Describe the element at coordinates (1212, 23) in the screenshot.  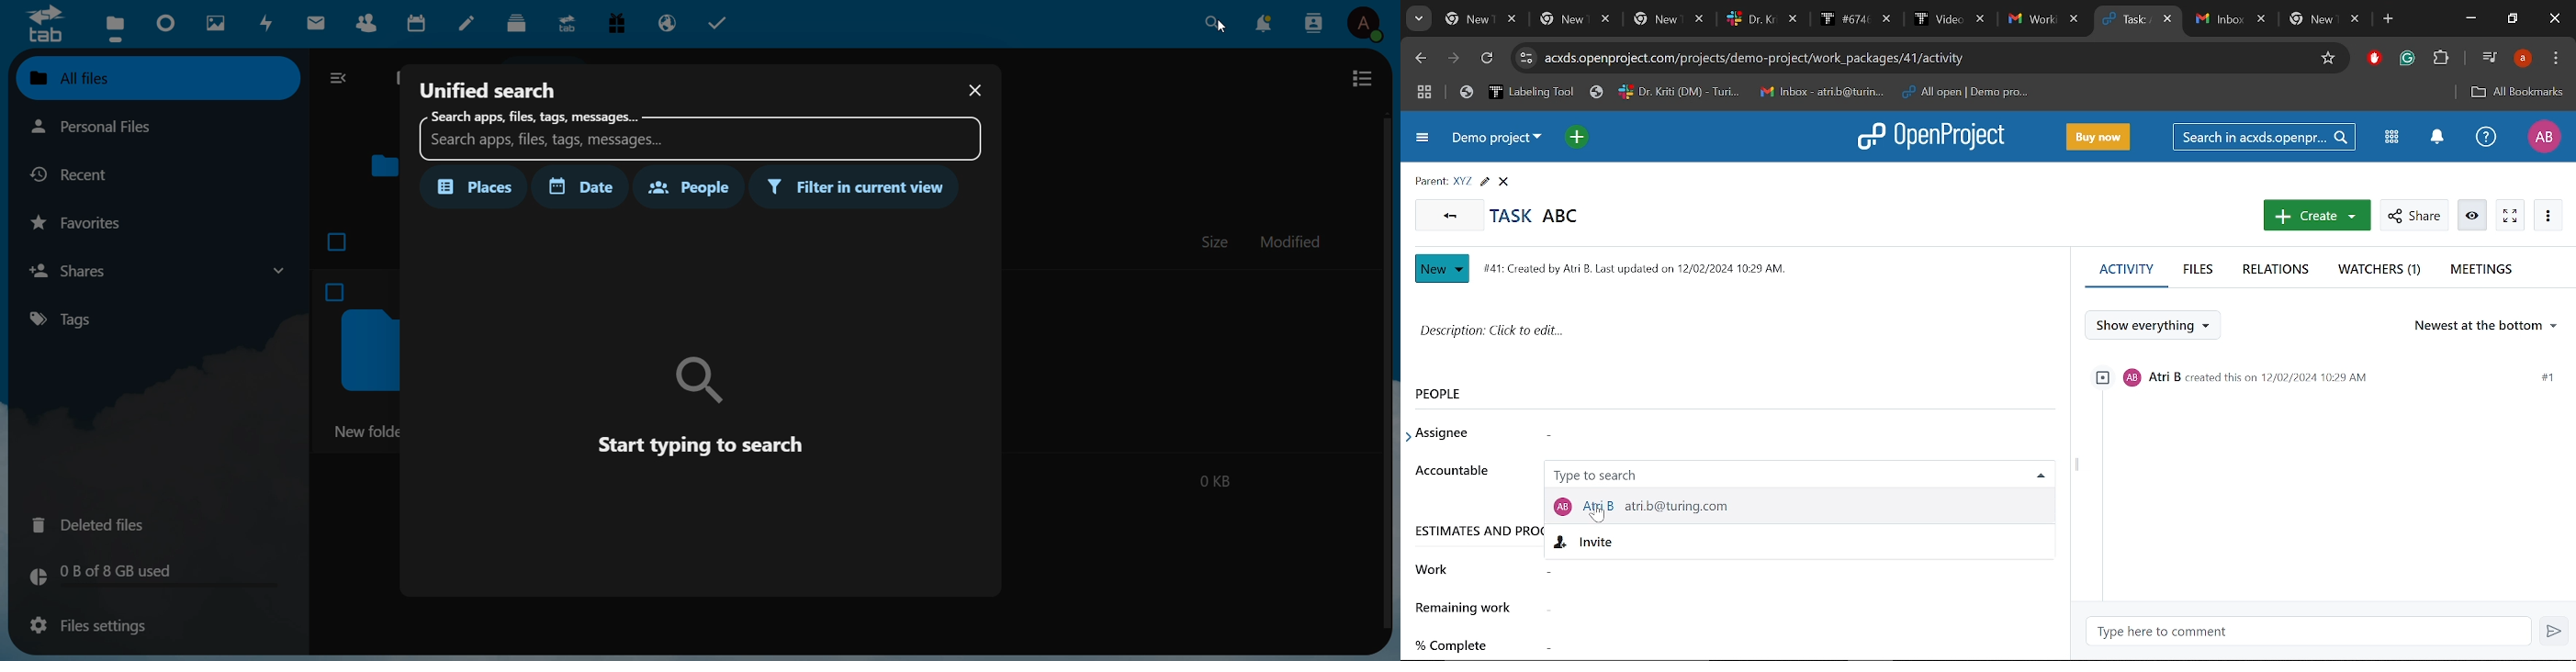
I see `search` at that location.